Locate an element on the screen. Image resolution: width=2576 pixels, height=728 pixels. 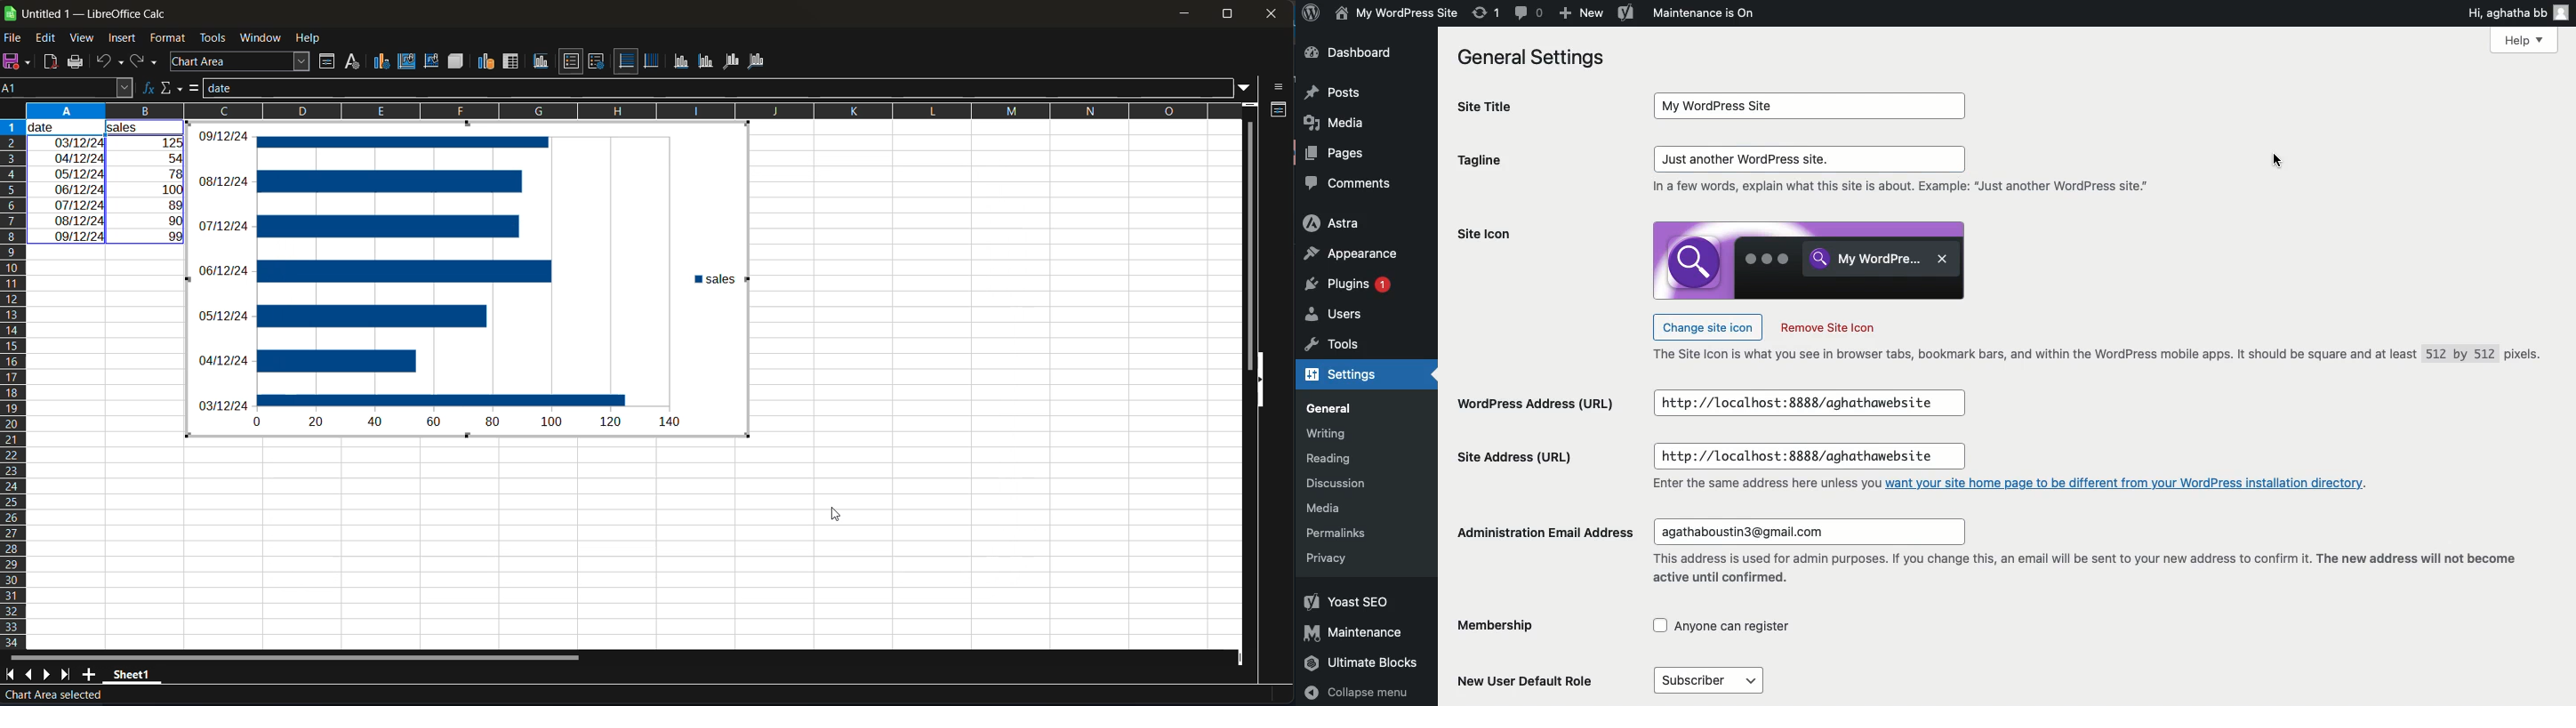
data range is located at coordinates (488, 61).